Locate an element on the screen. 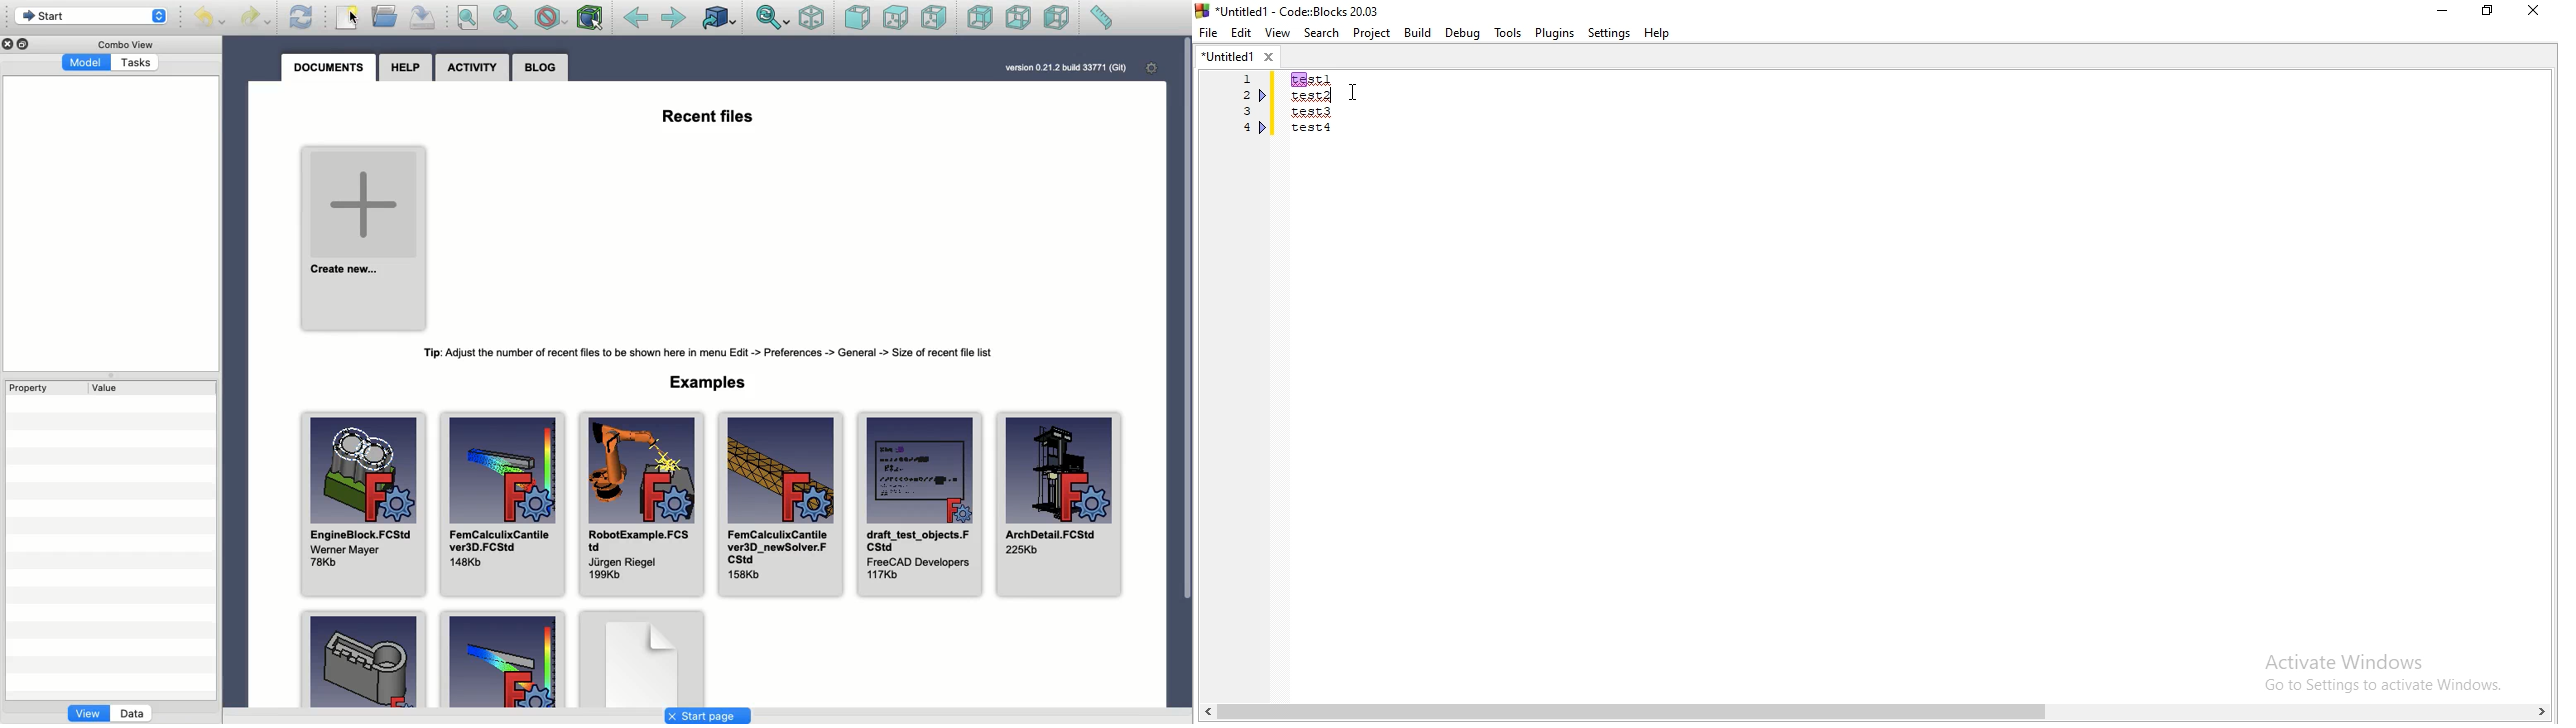 The image size is (2576, 728). Forward is located at coordinates (674, 19).